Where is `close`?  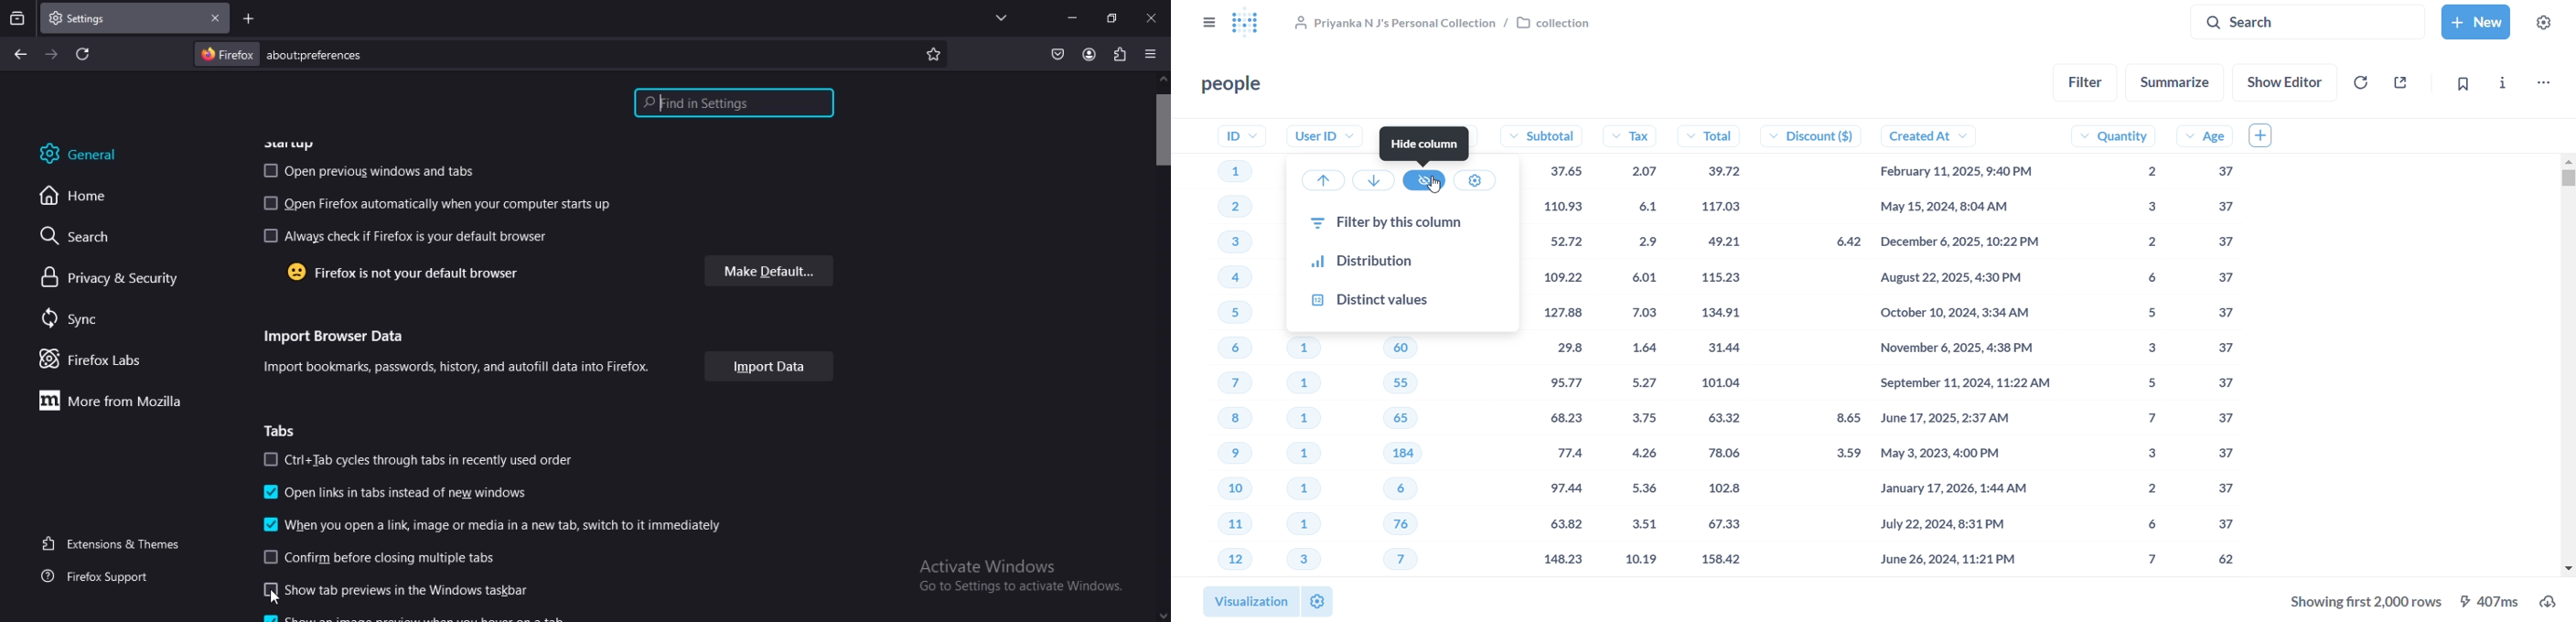 close is located at coordinates (1151, 20).